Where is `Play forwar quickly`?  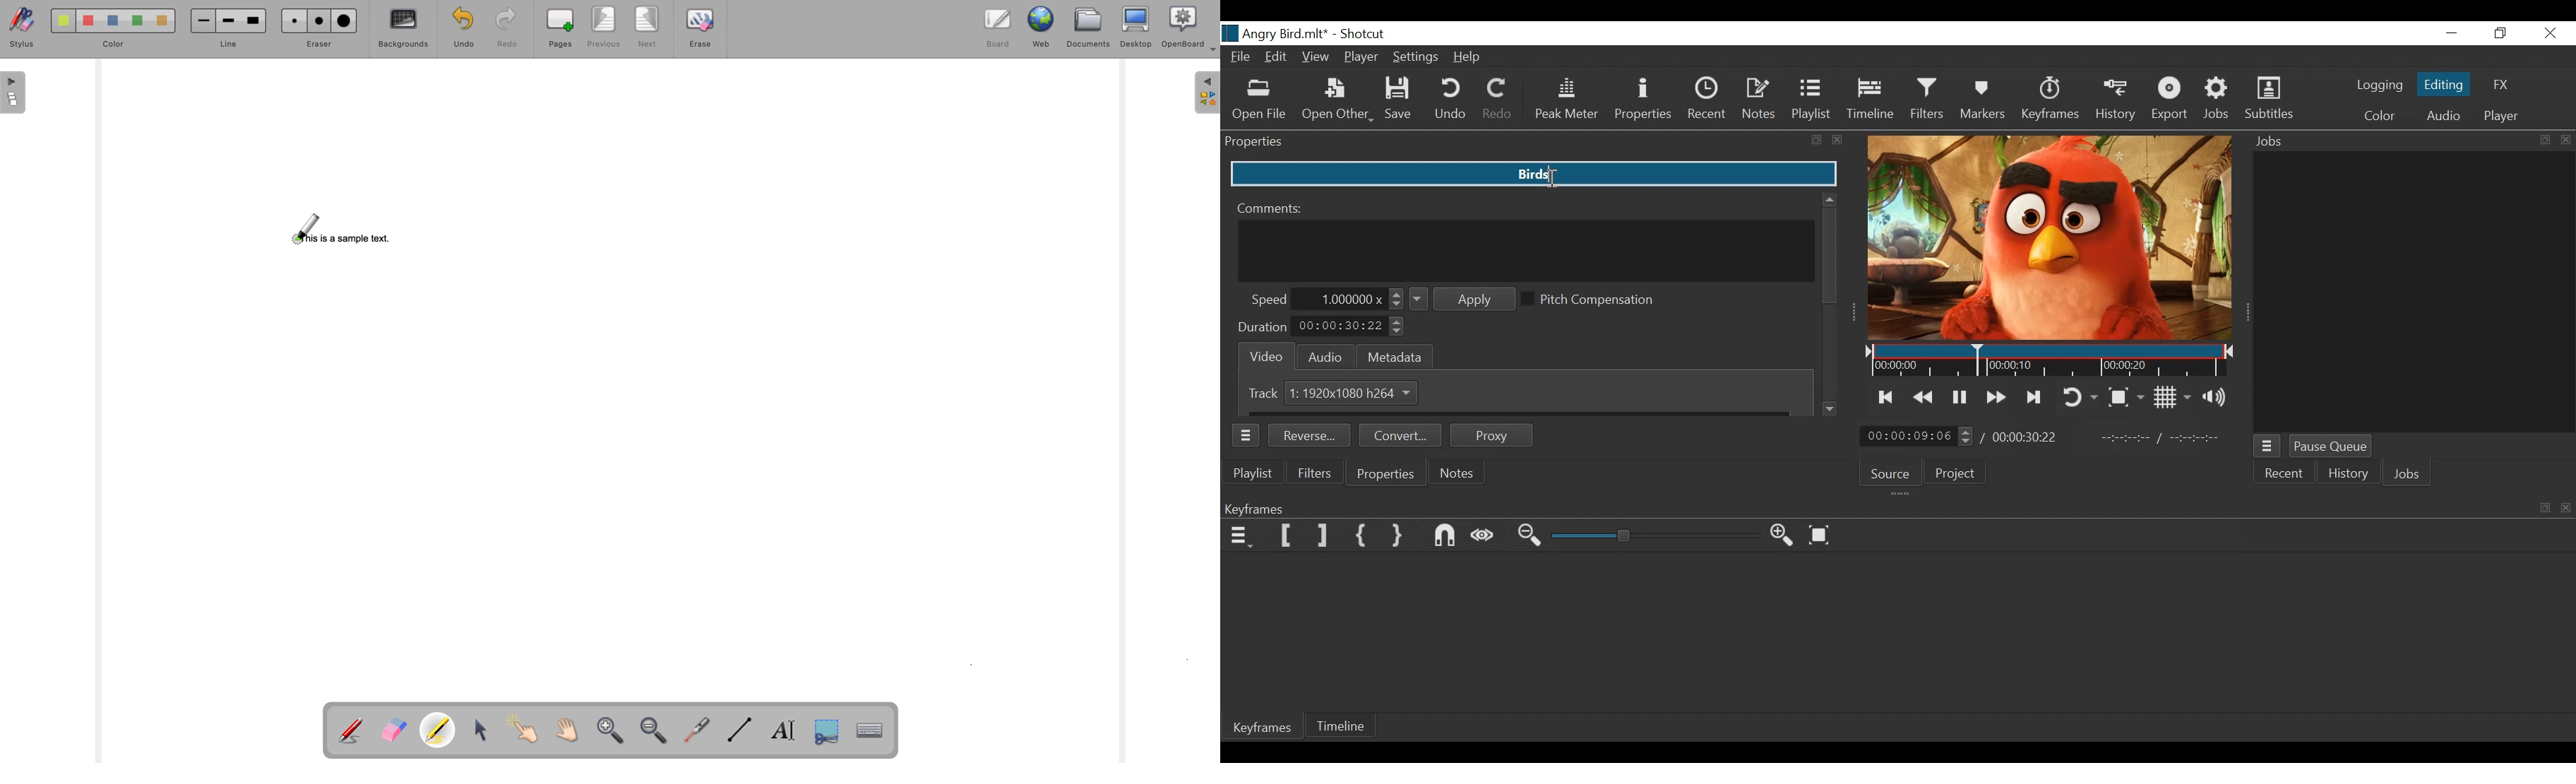 Play forwar quickly is located at coordinates (1997, 397).